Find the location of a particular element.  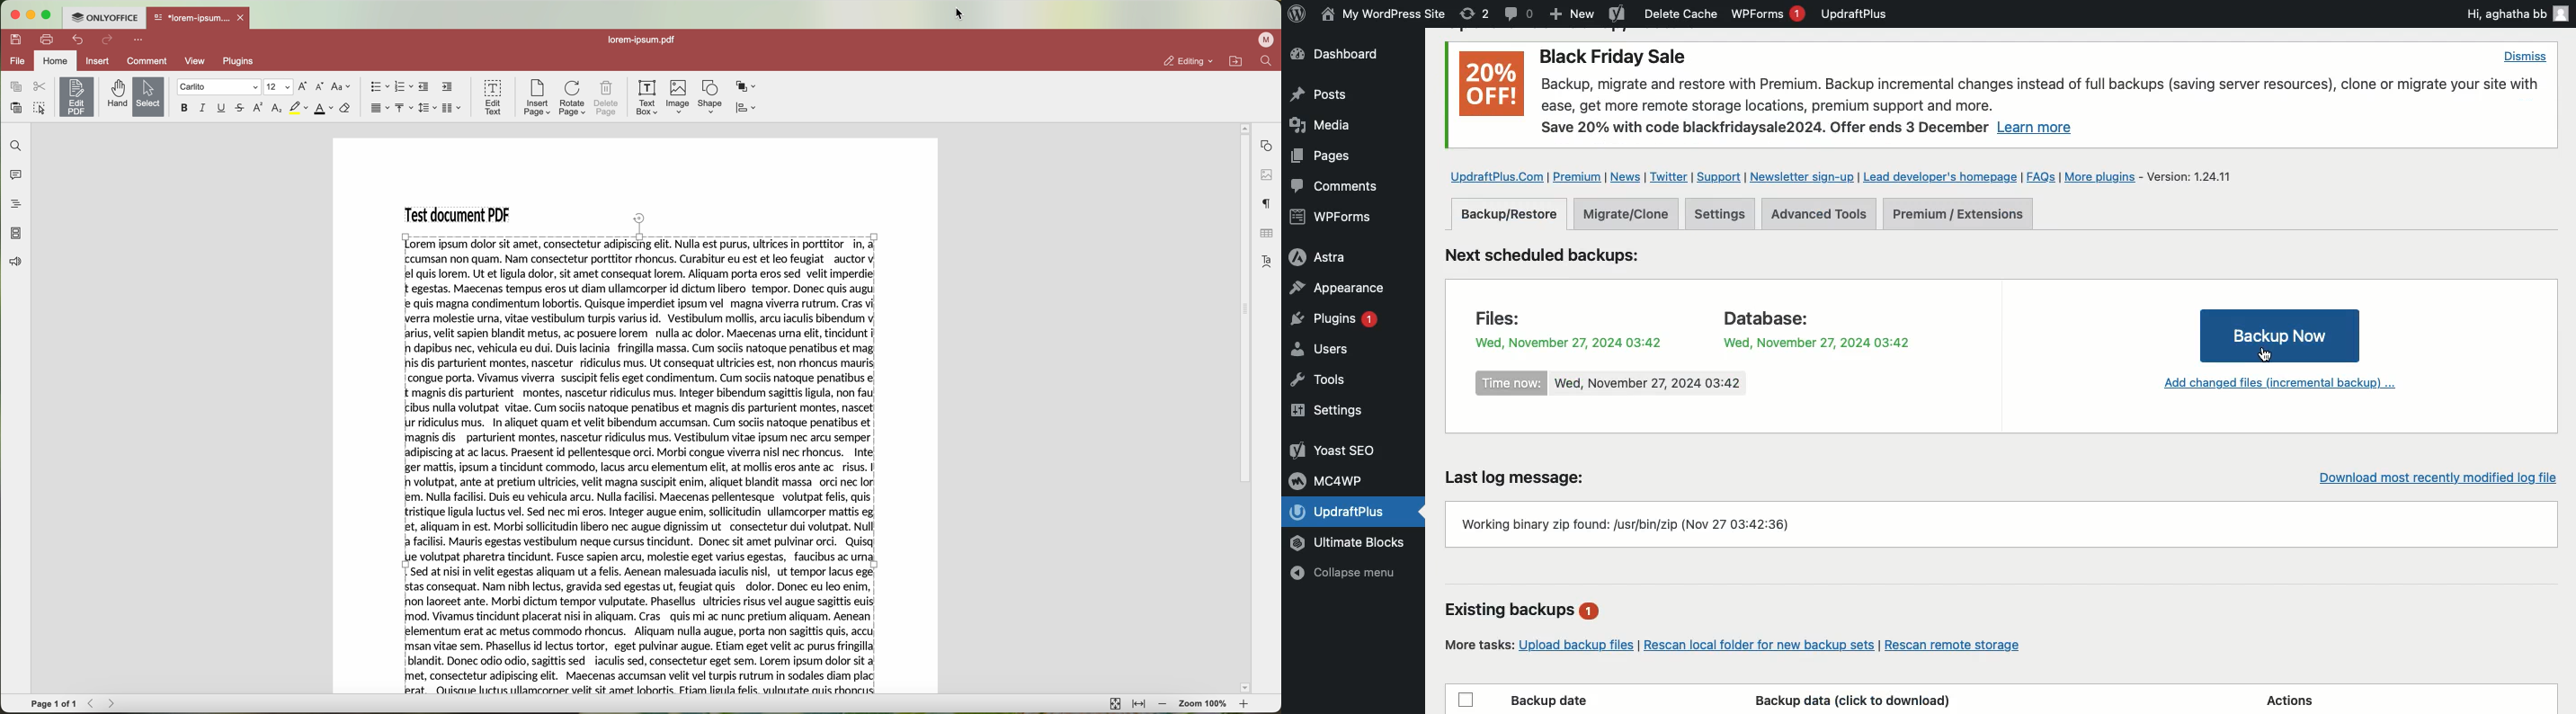

WPForms is located at coordinates (1333, 219).